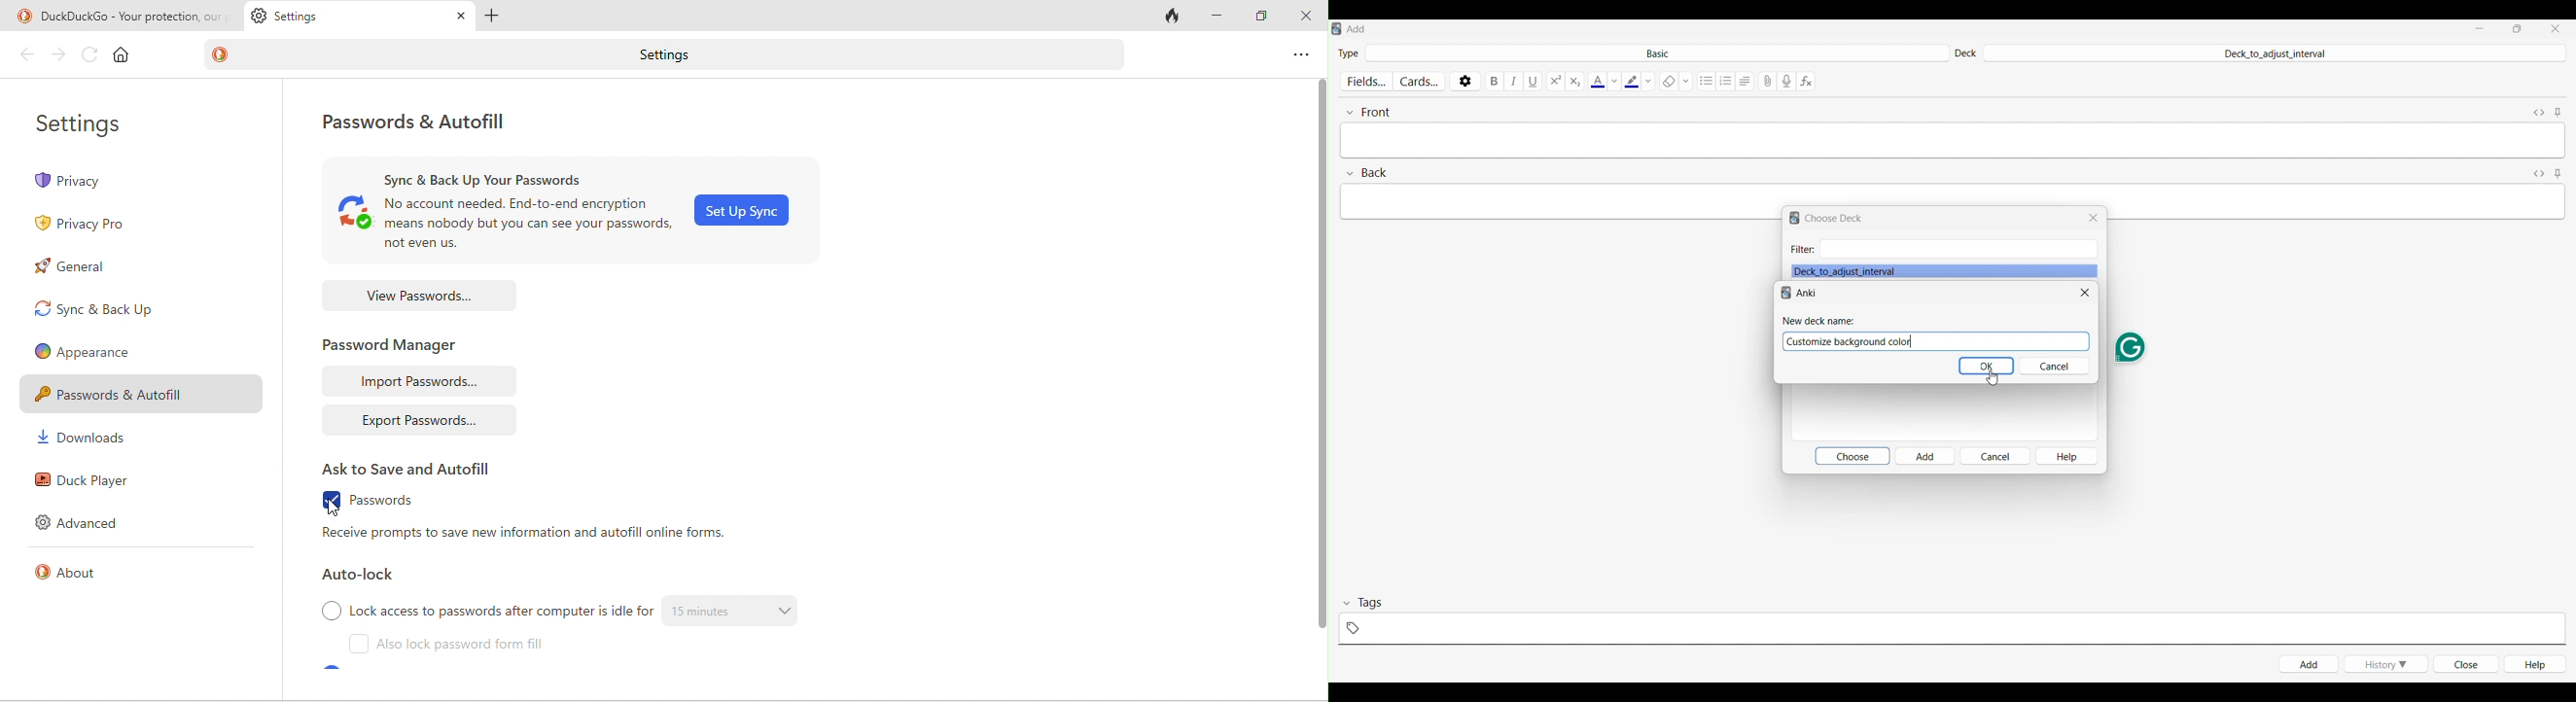 The width and height of the screenshot is (2576, 728). What do you see at coordinates (335, 508) in the screenshot?
I see `cursor movement` at bounding box center [335, 508].